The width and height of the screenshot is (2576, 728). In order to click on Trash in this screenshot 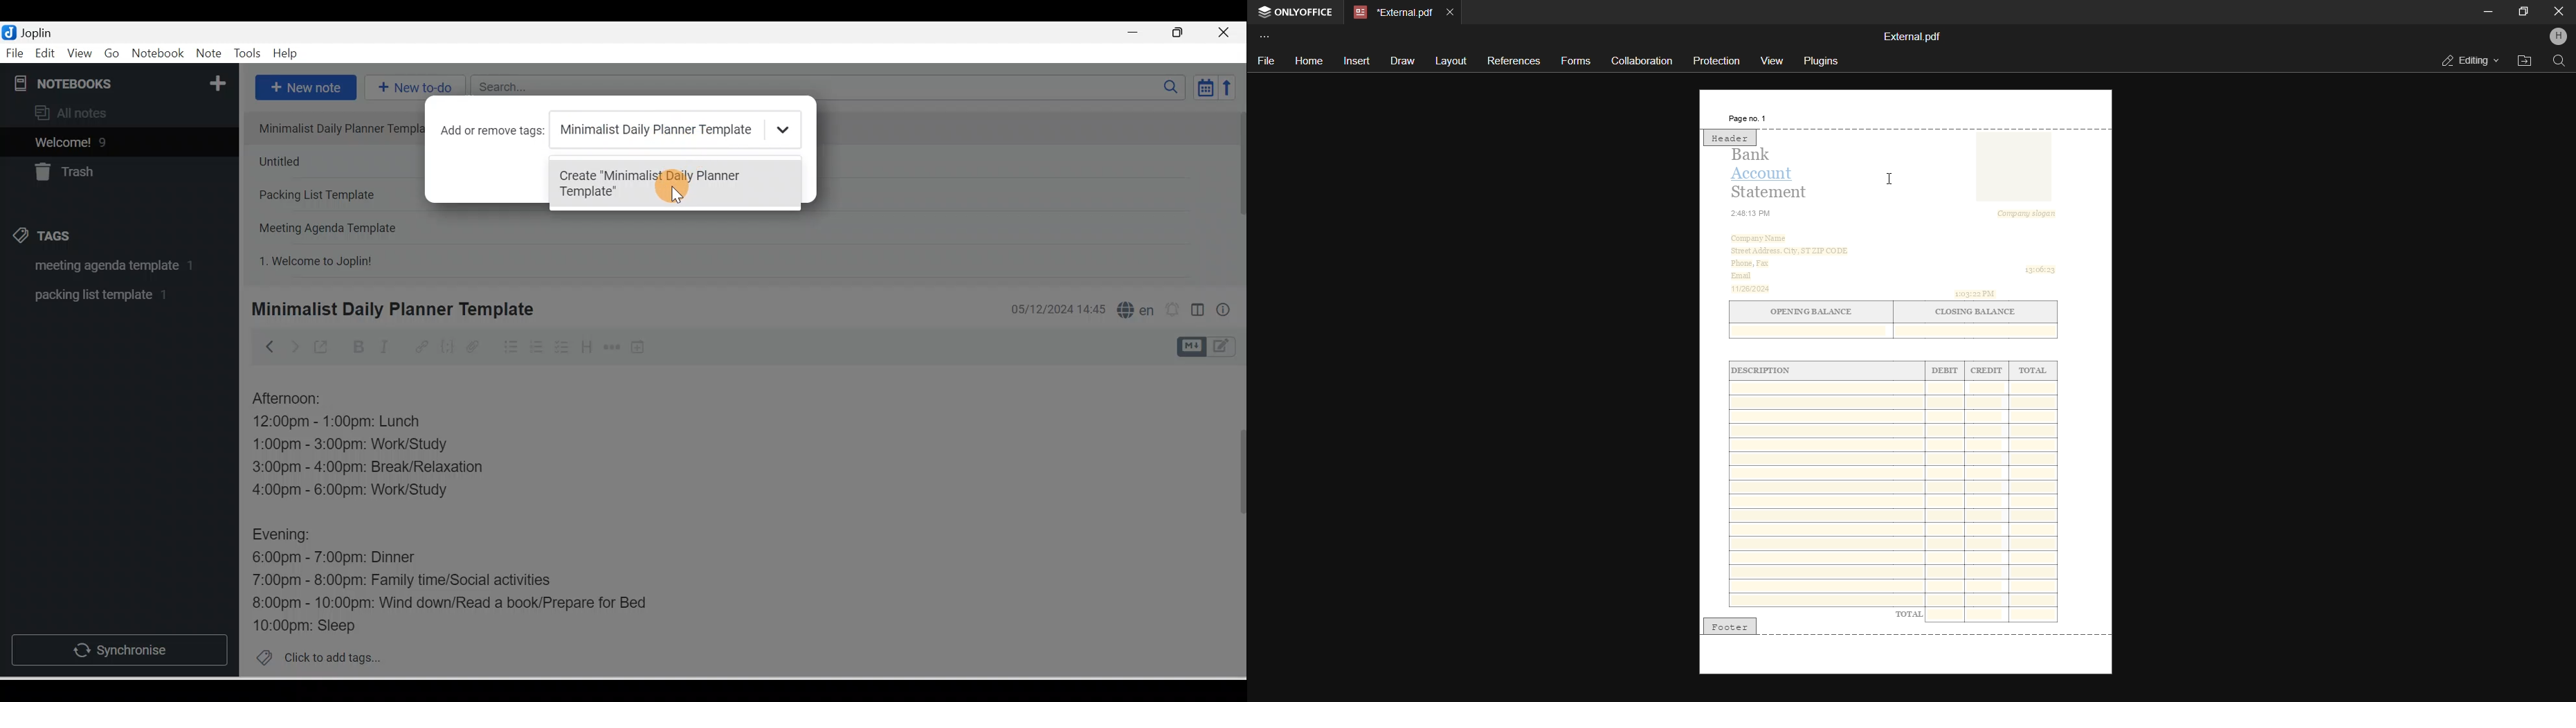, I will do `click(96, 168)`.